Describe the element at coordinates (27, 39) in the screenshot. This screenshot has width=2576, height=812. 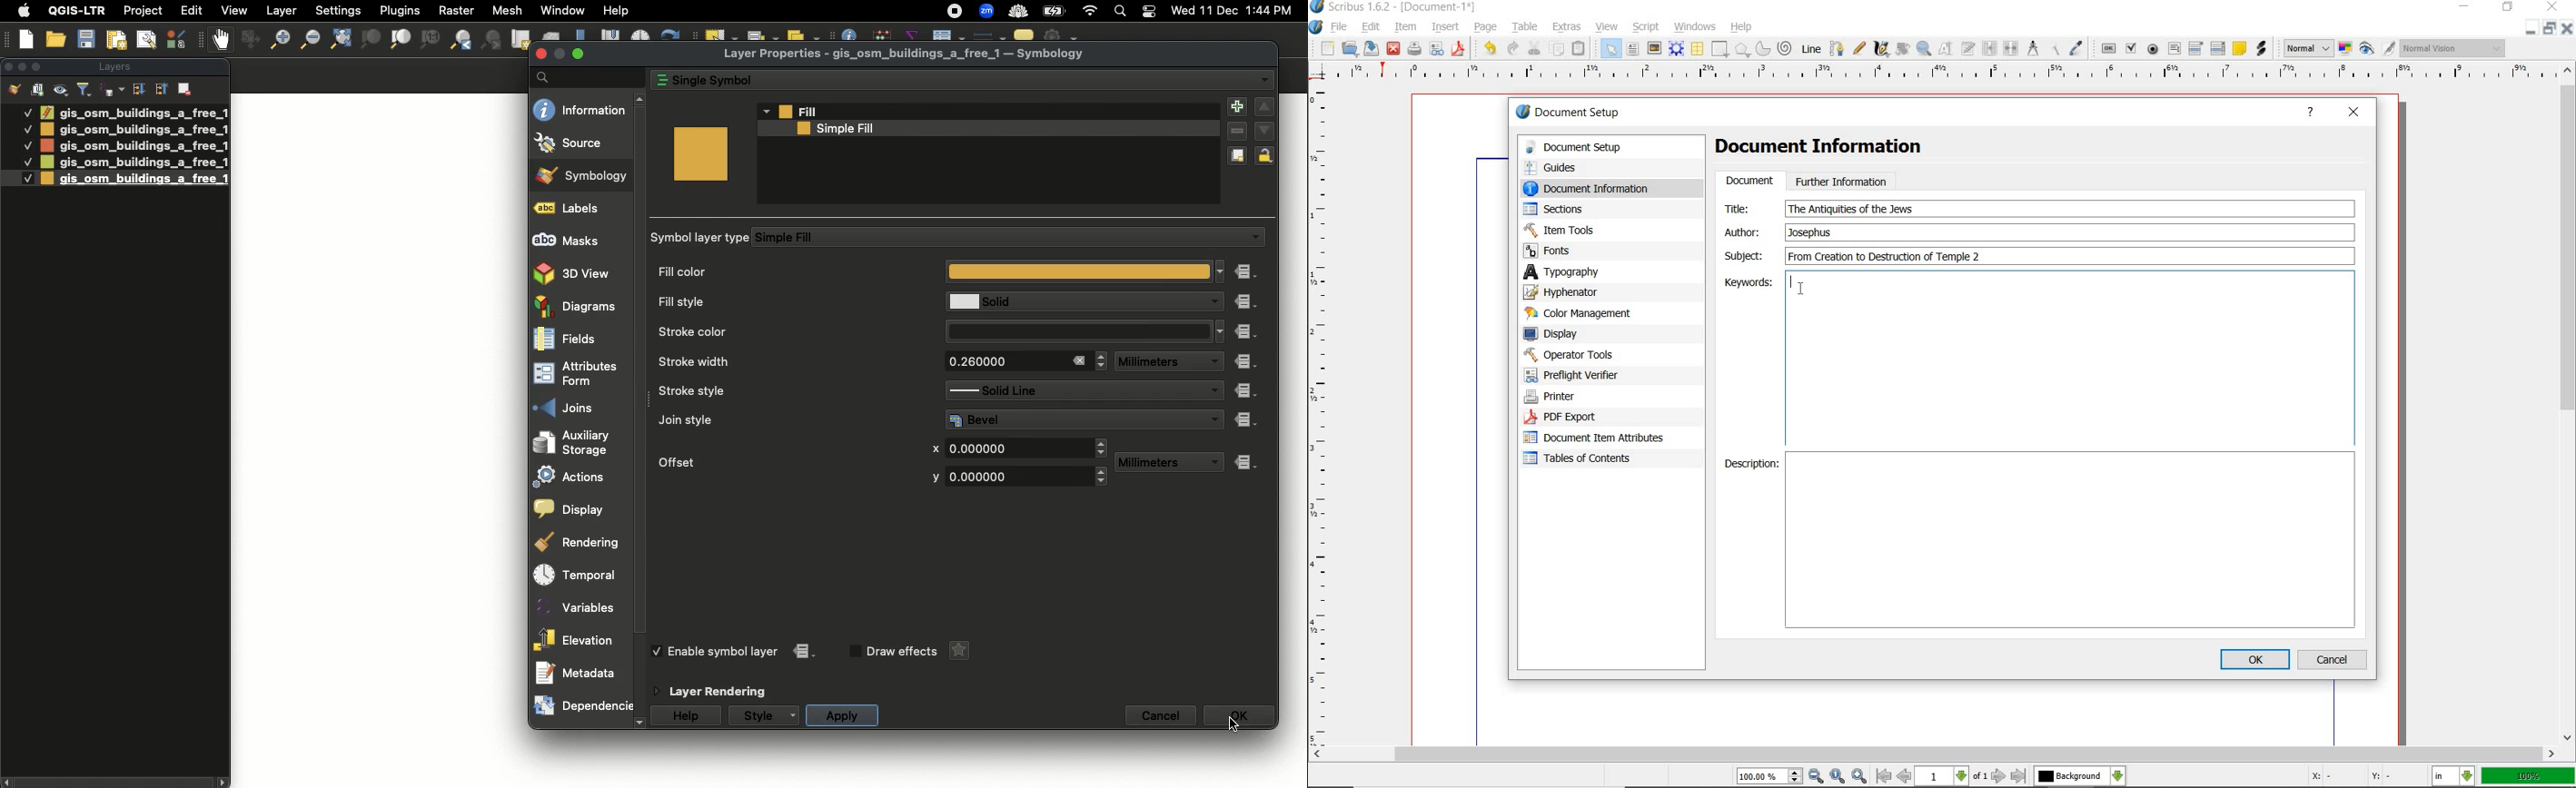
I see `New` at that location.